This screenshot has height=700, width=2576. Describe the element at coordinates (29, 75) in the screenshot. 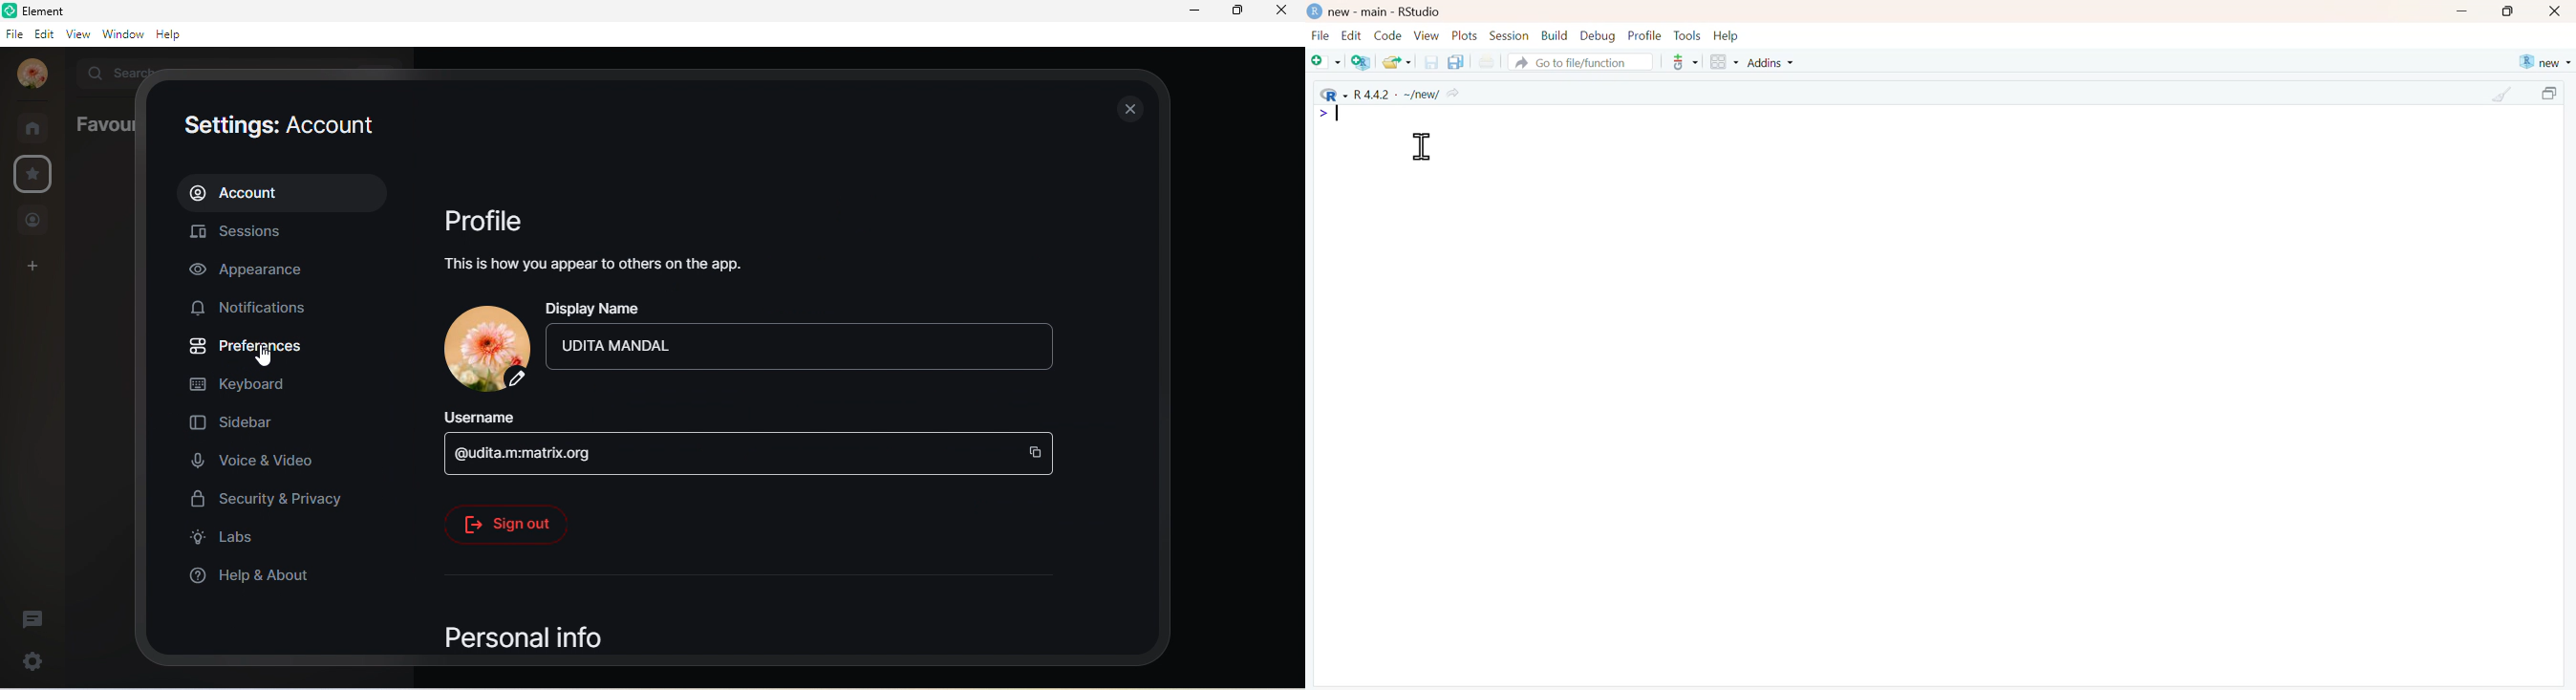

I see `profile photo` at that location.